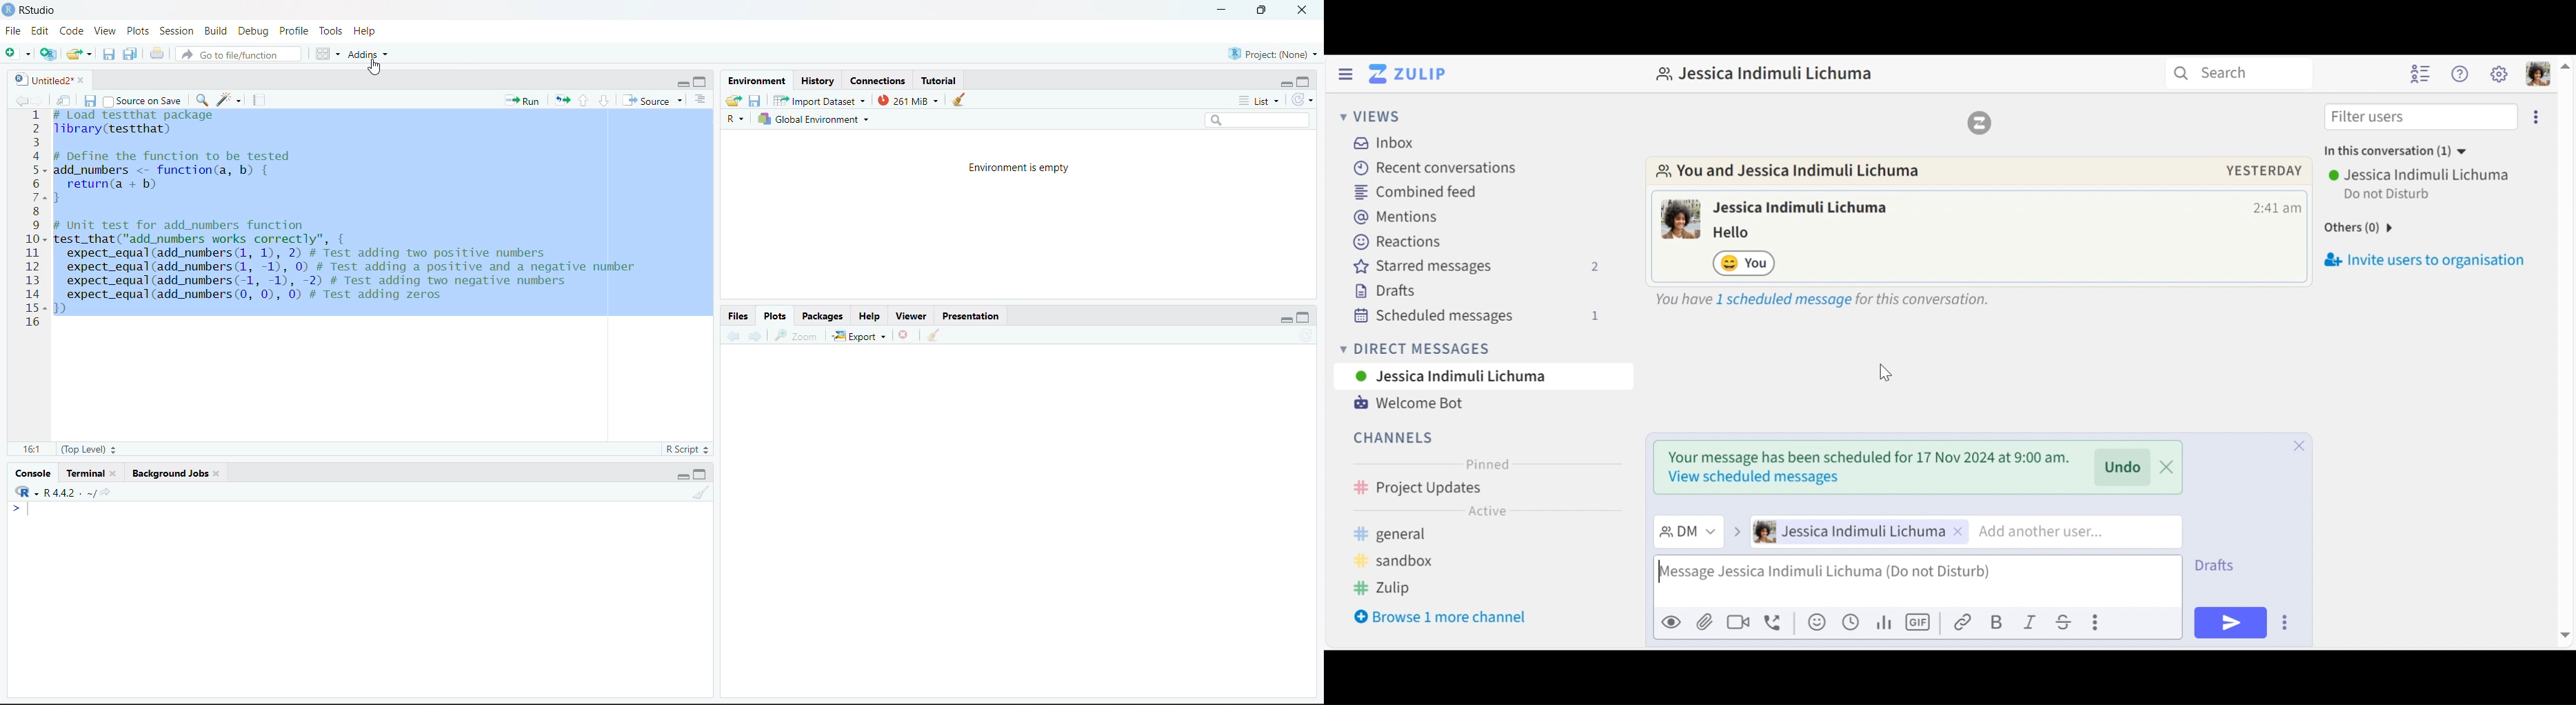 This screenshot has width=2576, height=728. Describe the element at coordinates (201, 99) in the screenshot. I see `find` at that location.